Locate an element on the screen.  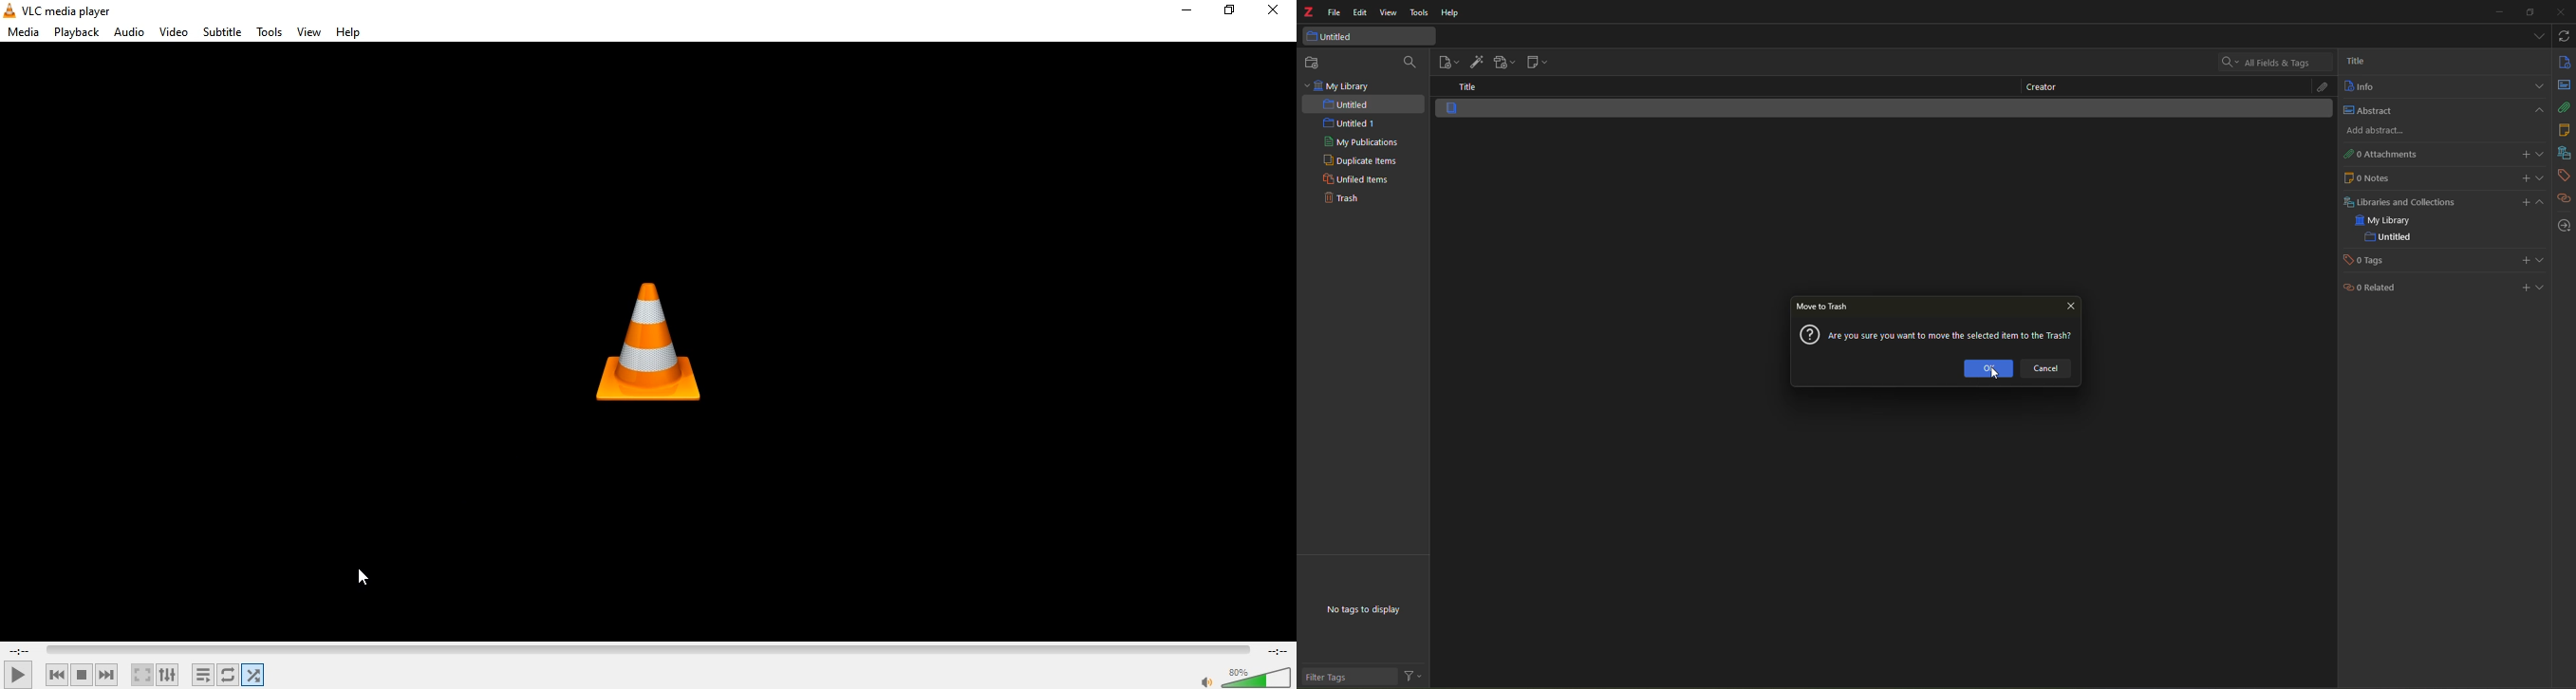
VLC media player icon image is located at coordinates (657, 341).